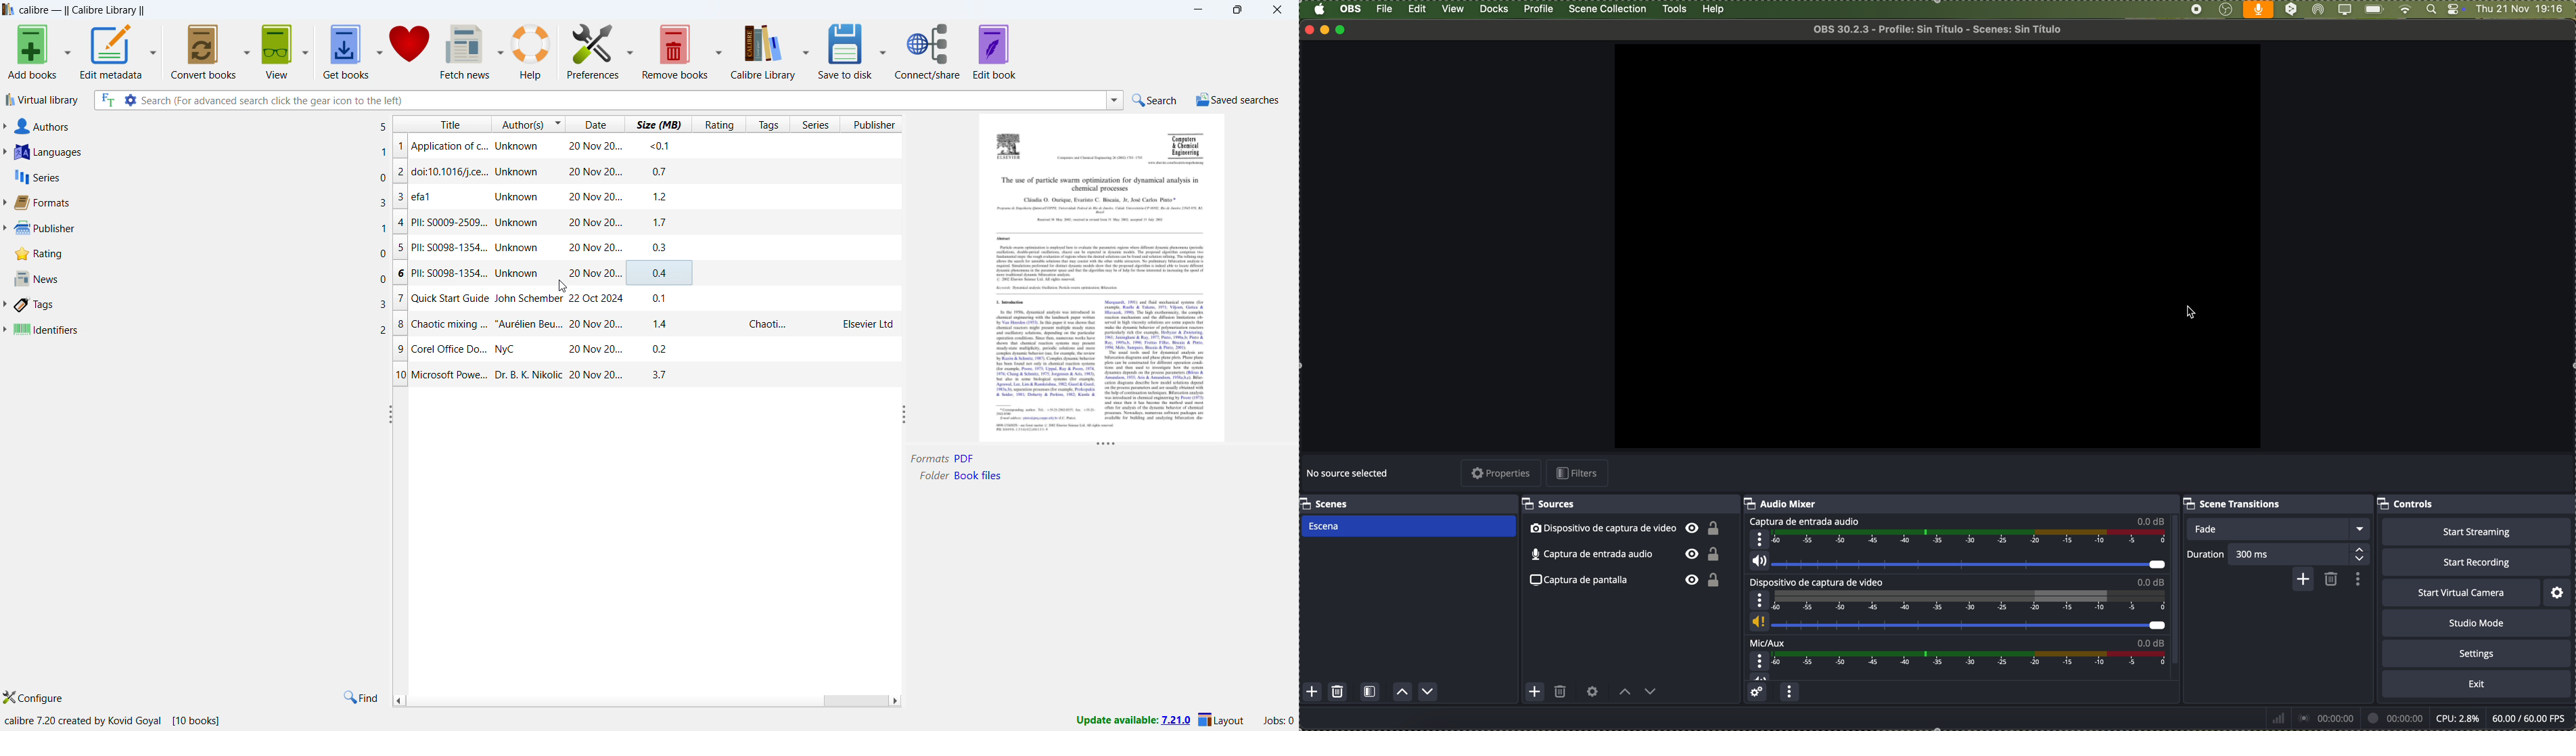 This screenshot has width=2576, height=756. Describe the element at coordinates (1495, 10) in the screenshot. I see `docks` at that location.